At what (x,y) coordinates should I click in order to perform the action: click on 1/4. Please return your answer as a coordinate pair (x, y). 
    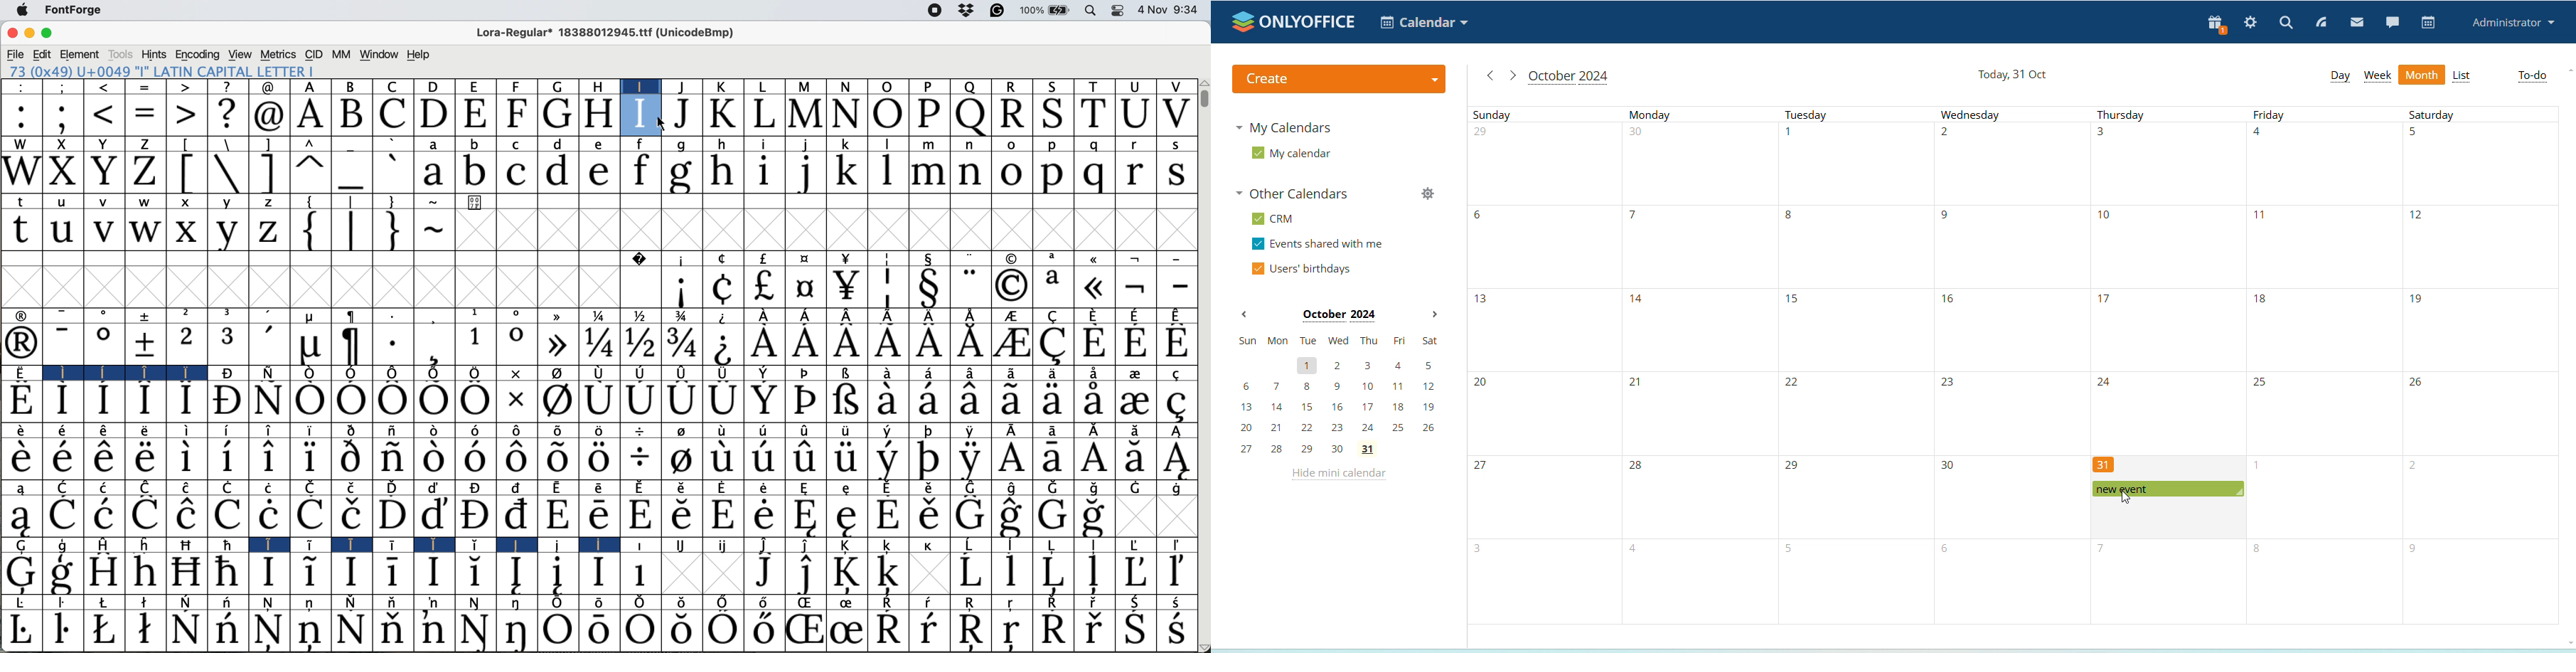
    Looking at the image, I should click on (601, 317).